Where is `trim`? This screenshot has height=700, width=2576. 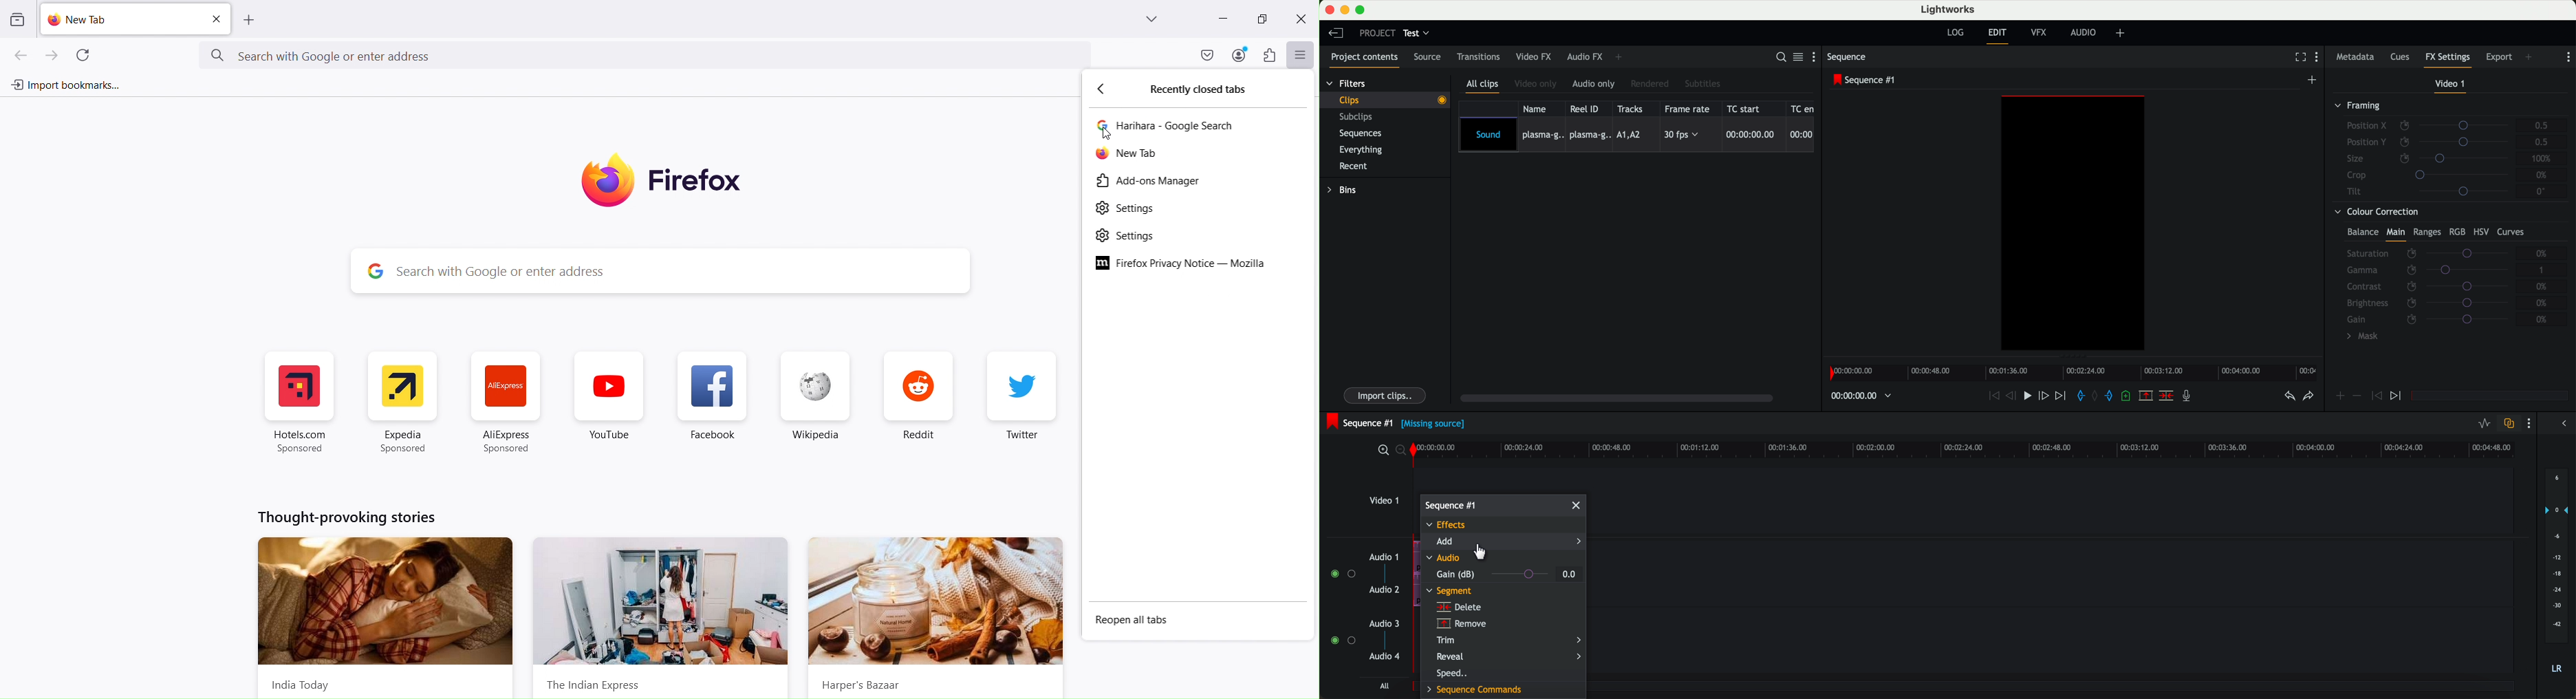
trim is located at coordinates (1509, 641).